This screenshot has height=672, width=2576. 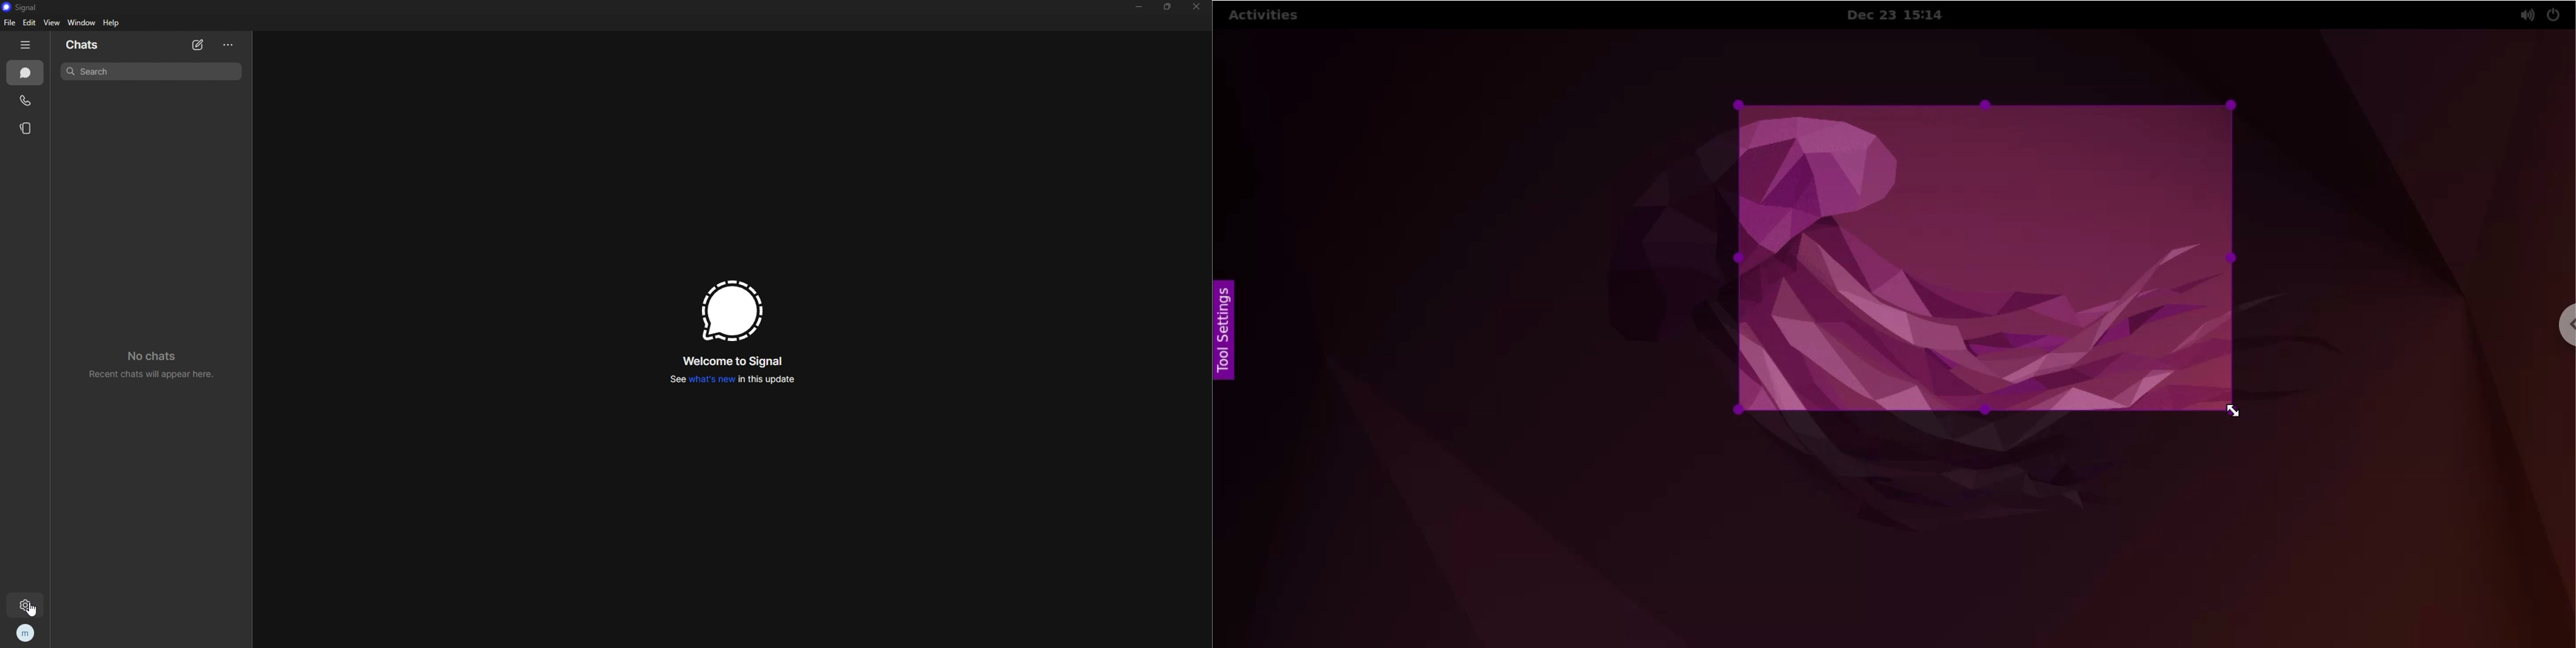 What do you see at coordinates (735, 363) in the screenshot?
I see `welcome to signal` at bounding box center [735, 363].